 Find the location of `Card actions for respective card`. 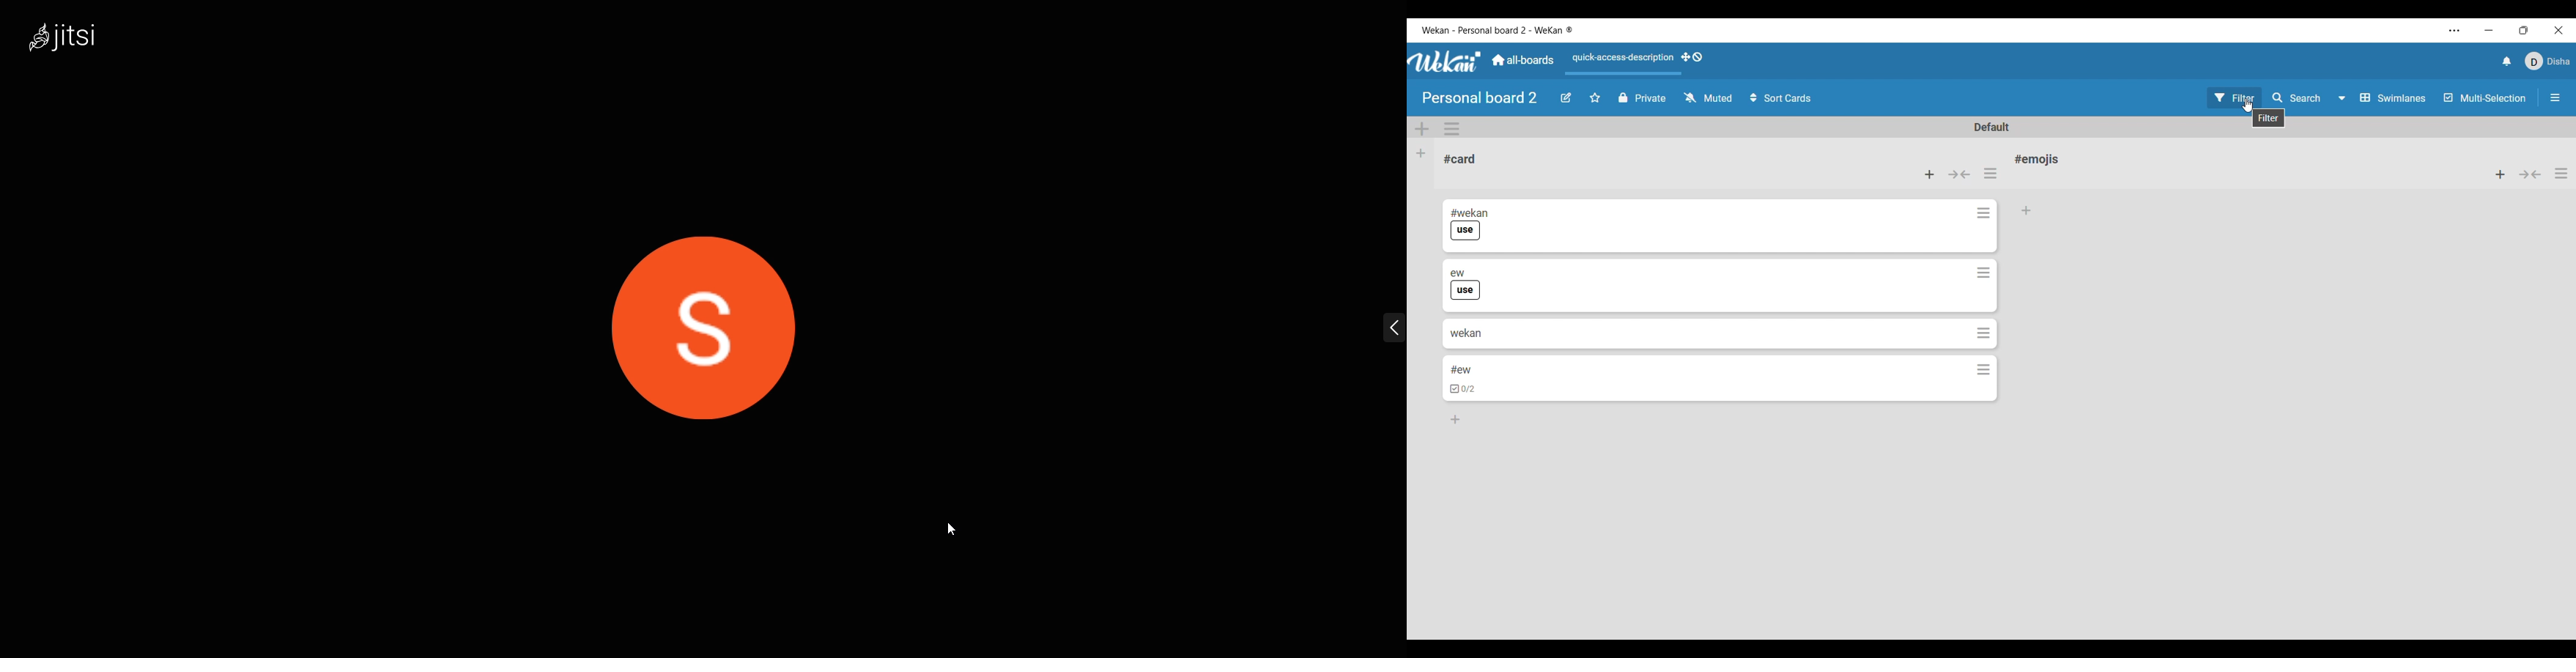

Card actions for respective card is located at coordinates (1984, 333).